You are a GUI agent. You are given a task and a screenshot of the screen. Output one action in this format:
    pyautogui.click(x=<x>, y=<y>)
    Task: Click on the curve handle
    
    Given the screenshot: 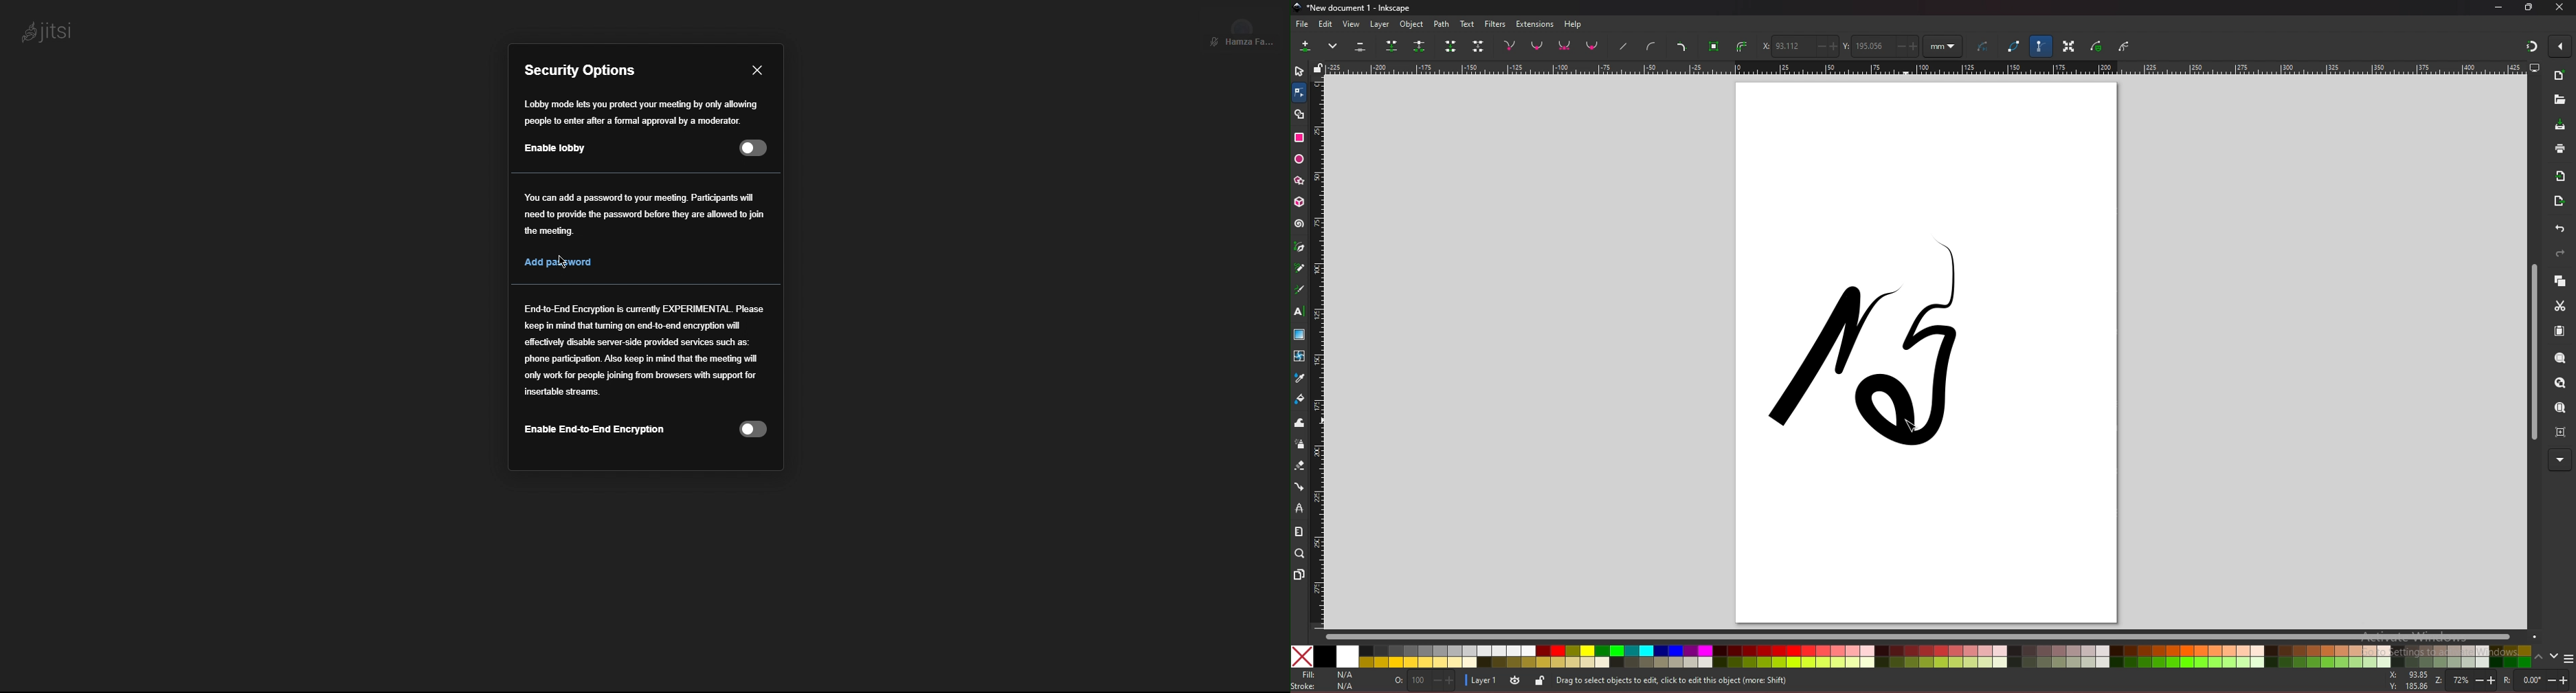 What is the action you would take?
    pyautogui.click(x=1652, y=46)
    